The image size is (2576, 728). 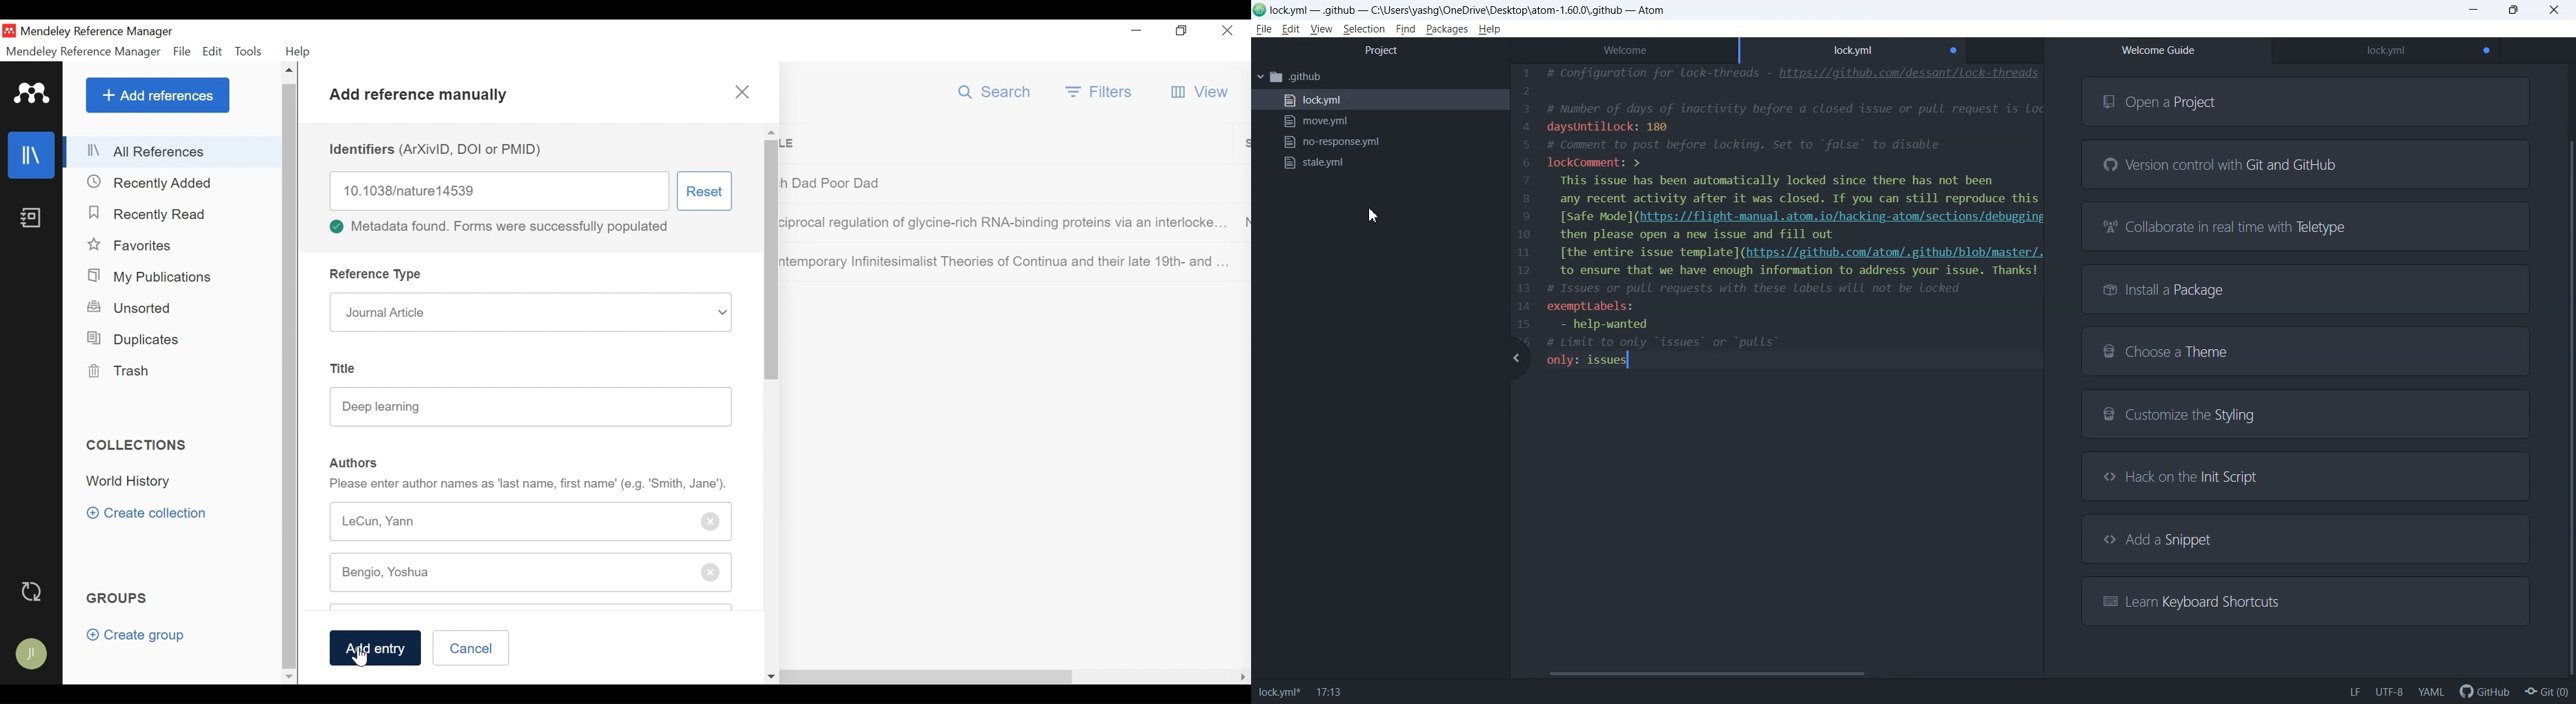 I want to click on Please enter author names as "last name, first name' (e.g. "Smith, Jane')., so click(x=529, y=486).